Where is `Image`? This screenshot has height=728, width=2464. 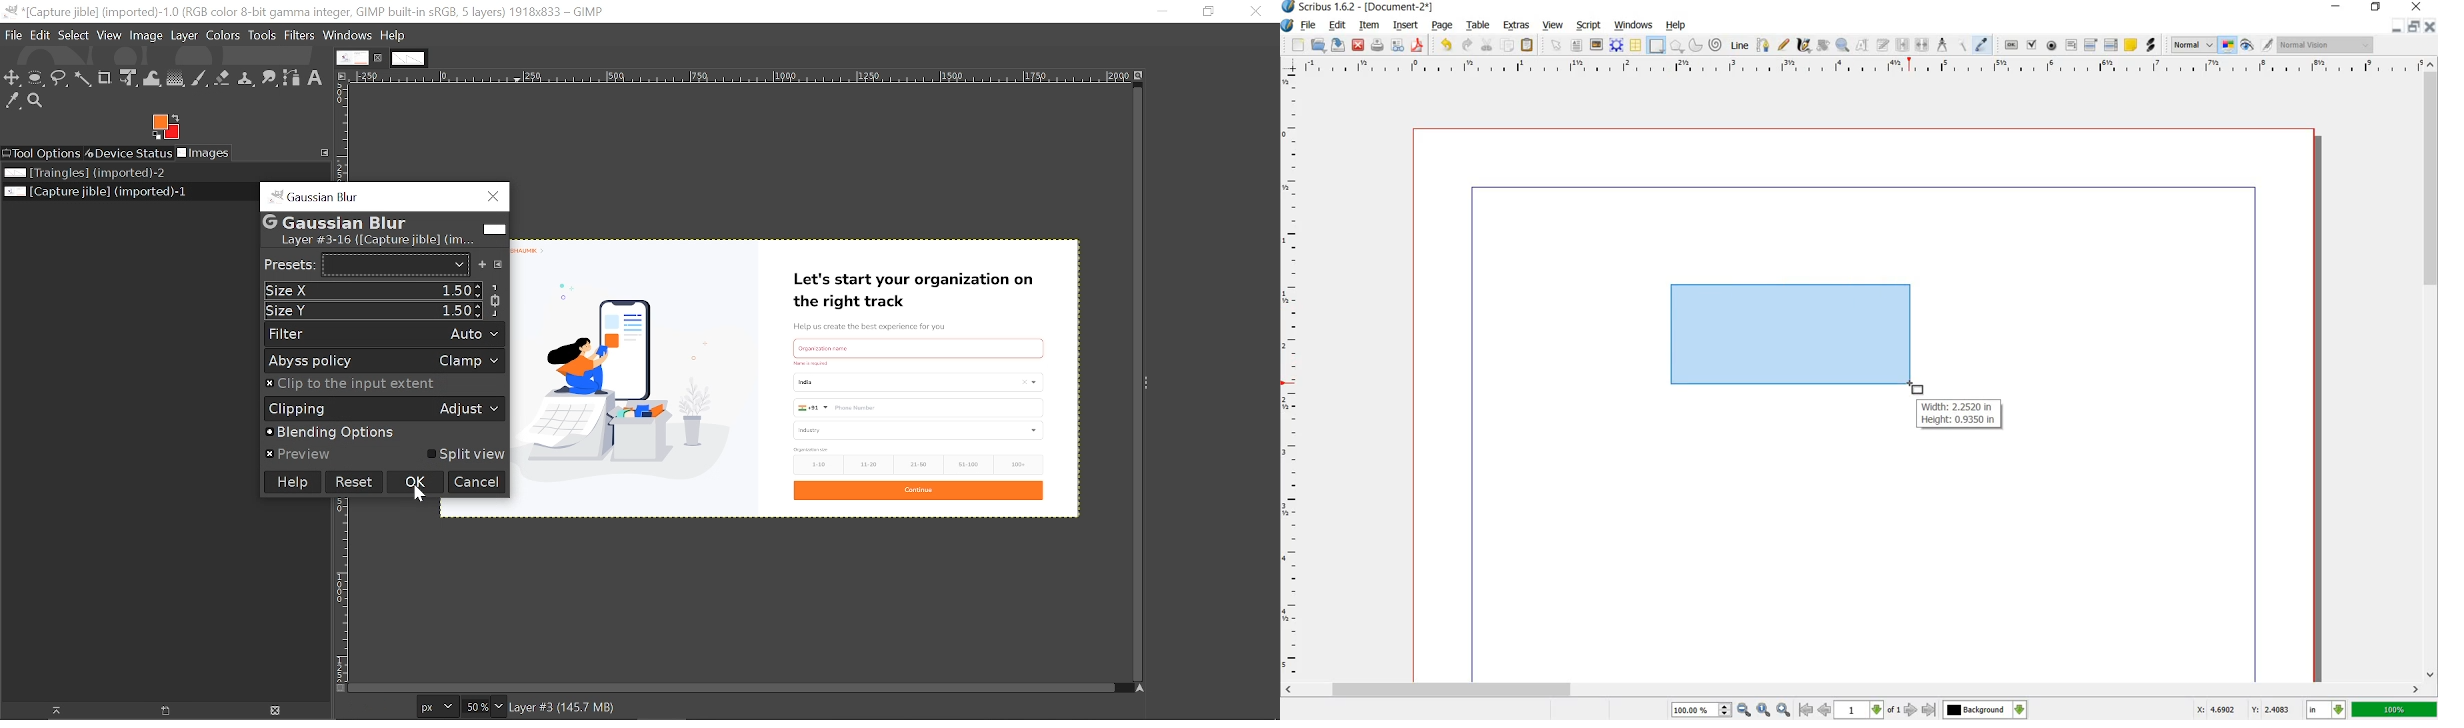
Image is located at coordinates (146, 37).